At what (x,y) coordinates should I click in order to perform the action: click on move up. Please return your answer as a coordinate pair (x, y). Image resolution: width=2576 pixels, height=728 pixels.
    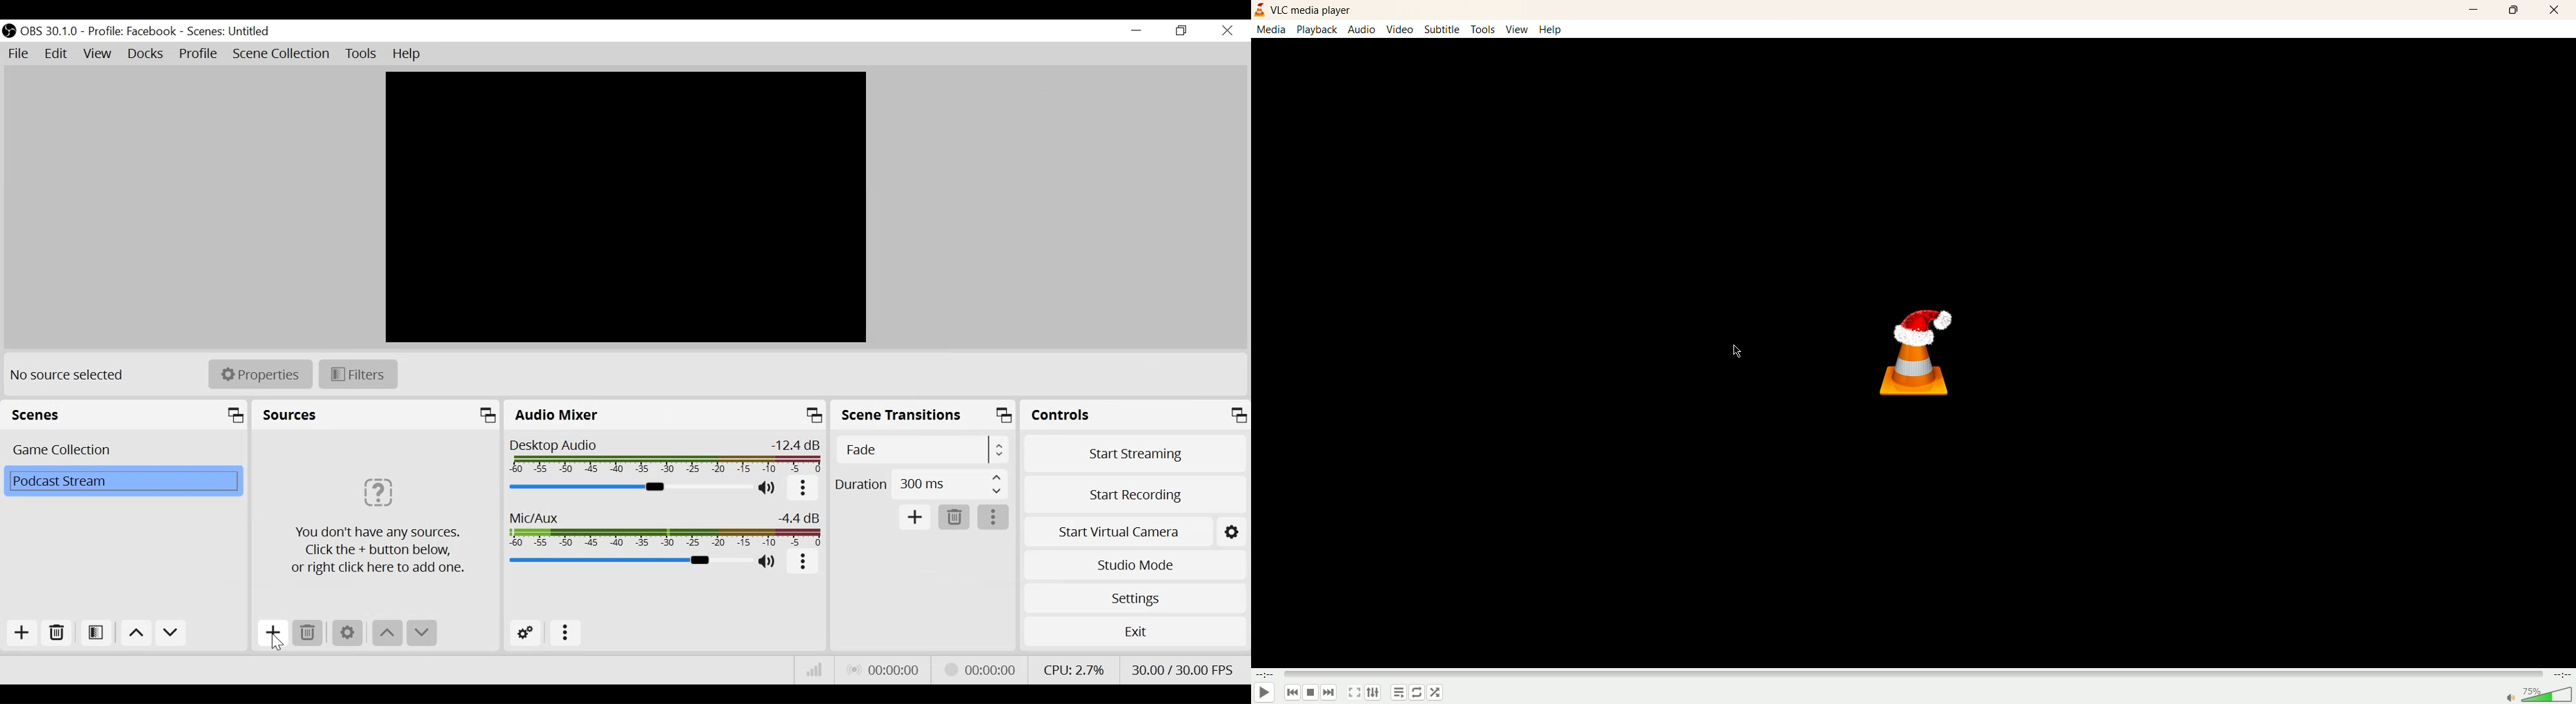
    Looking at the image, I should click on (389, 634).